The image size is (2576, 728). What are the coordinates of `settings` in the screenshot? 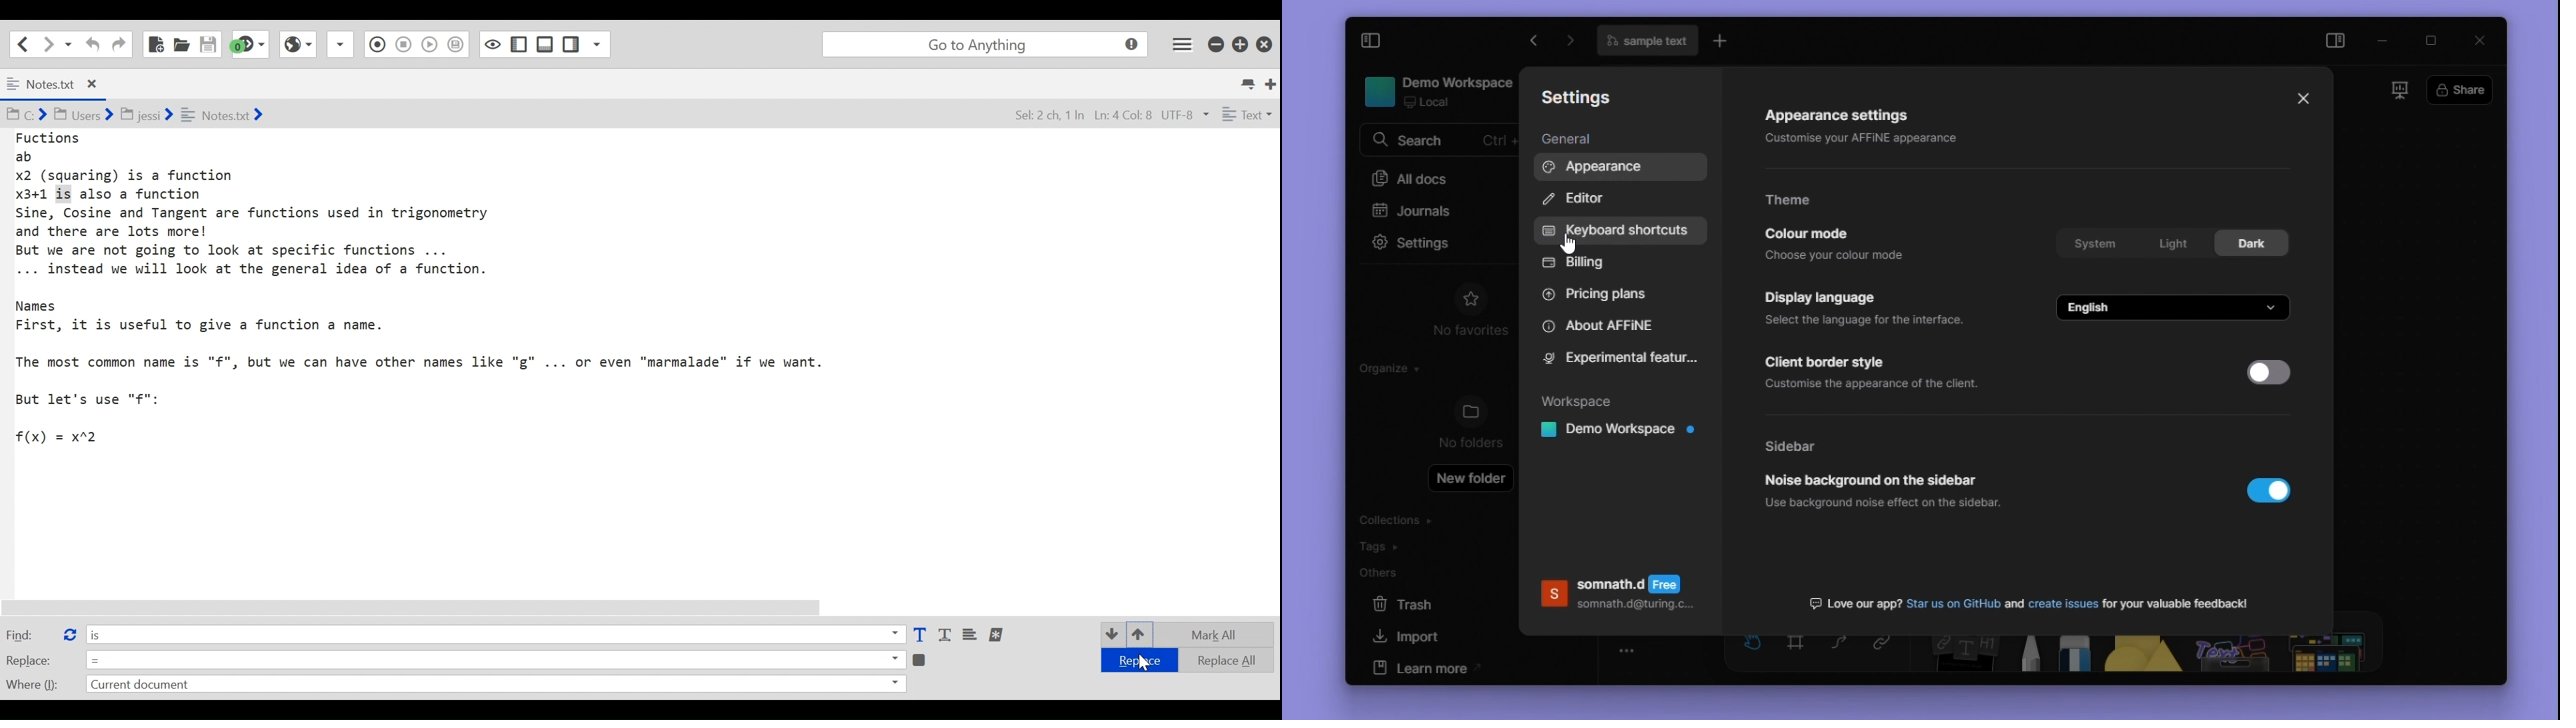 It's located at (1405, 242).